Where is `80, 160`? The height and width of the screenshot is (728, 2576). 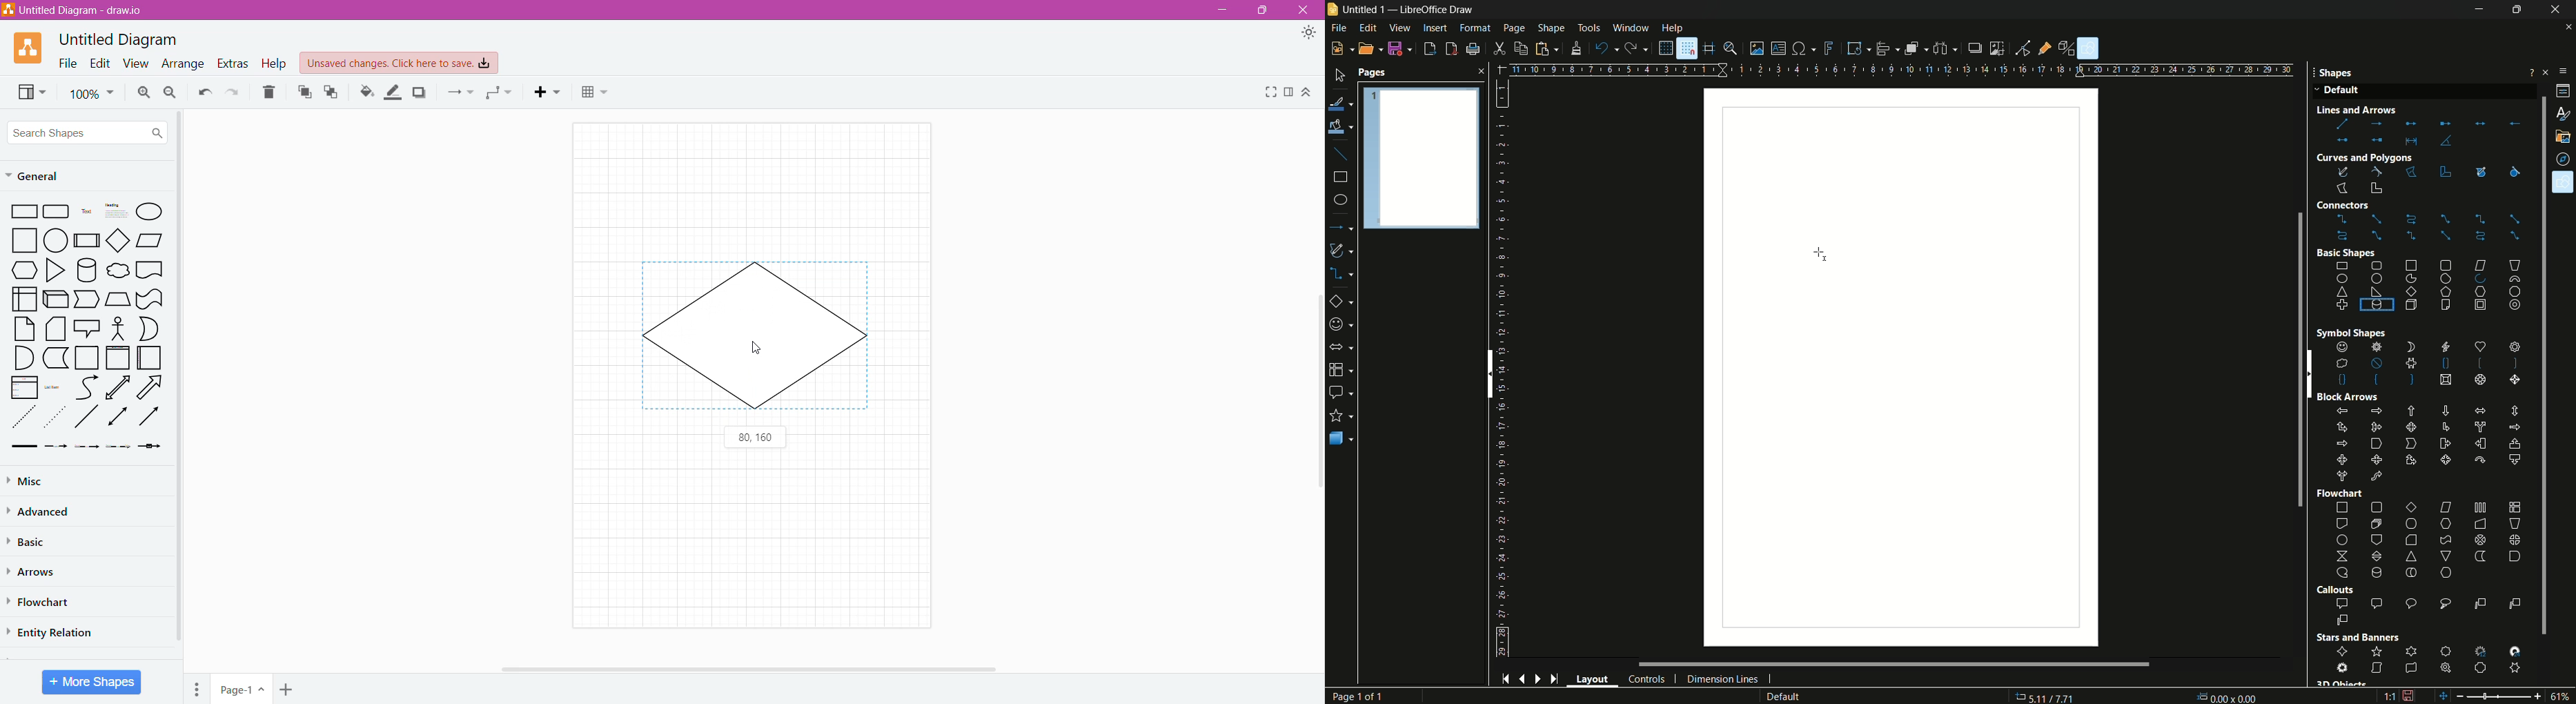 80, 160 is located at coordinates (756, 438).